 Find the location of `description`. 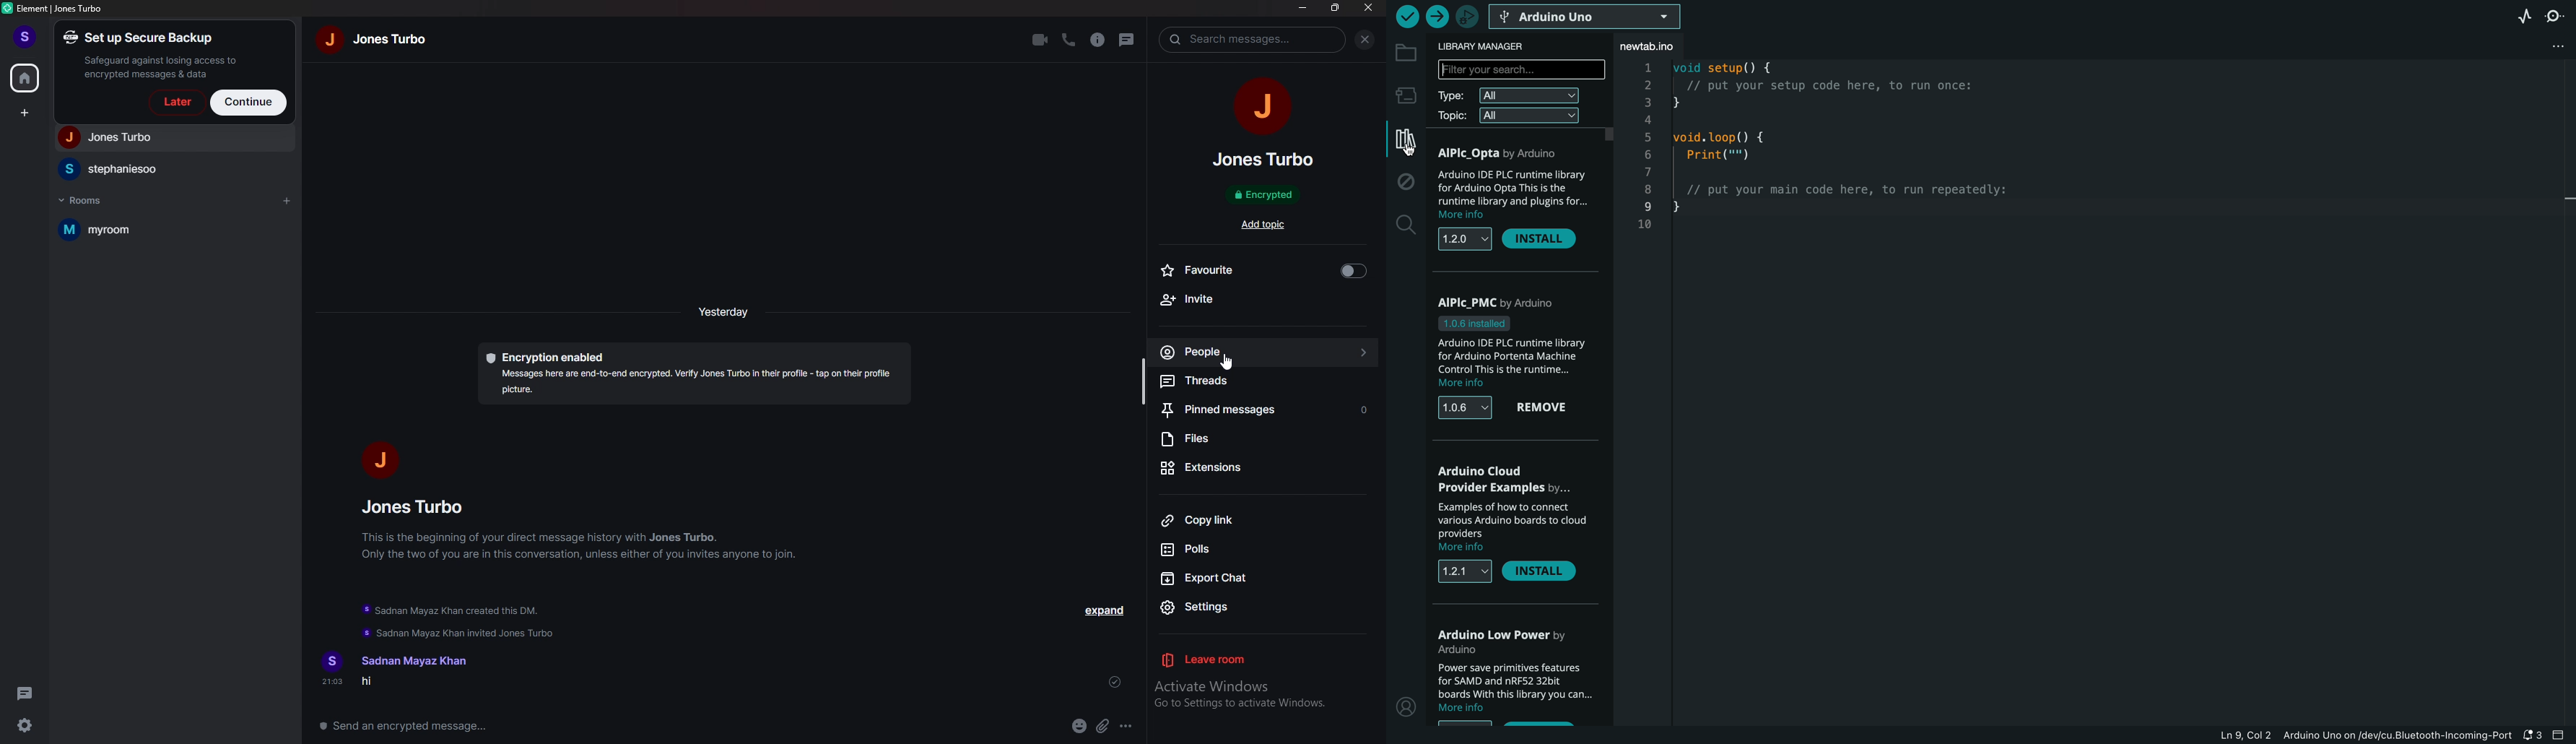

description is located at coordinates (1515, 195).